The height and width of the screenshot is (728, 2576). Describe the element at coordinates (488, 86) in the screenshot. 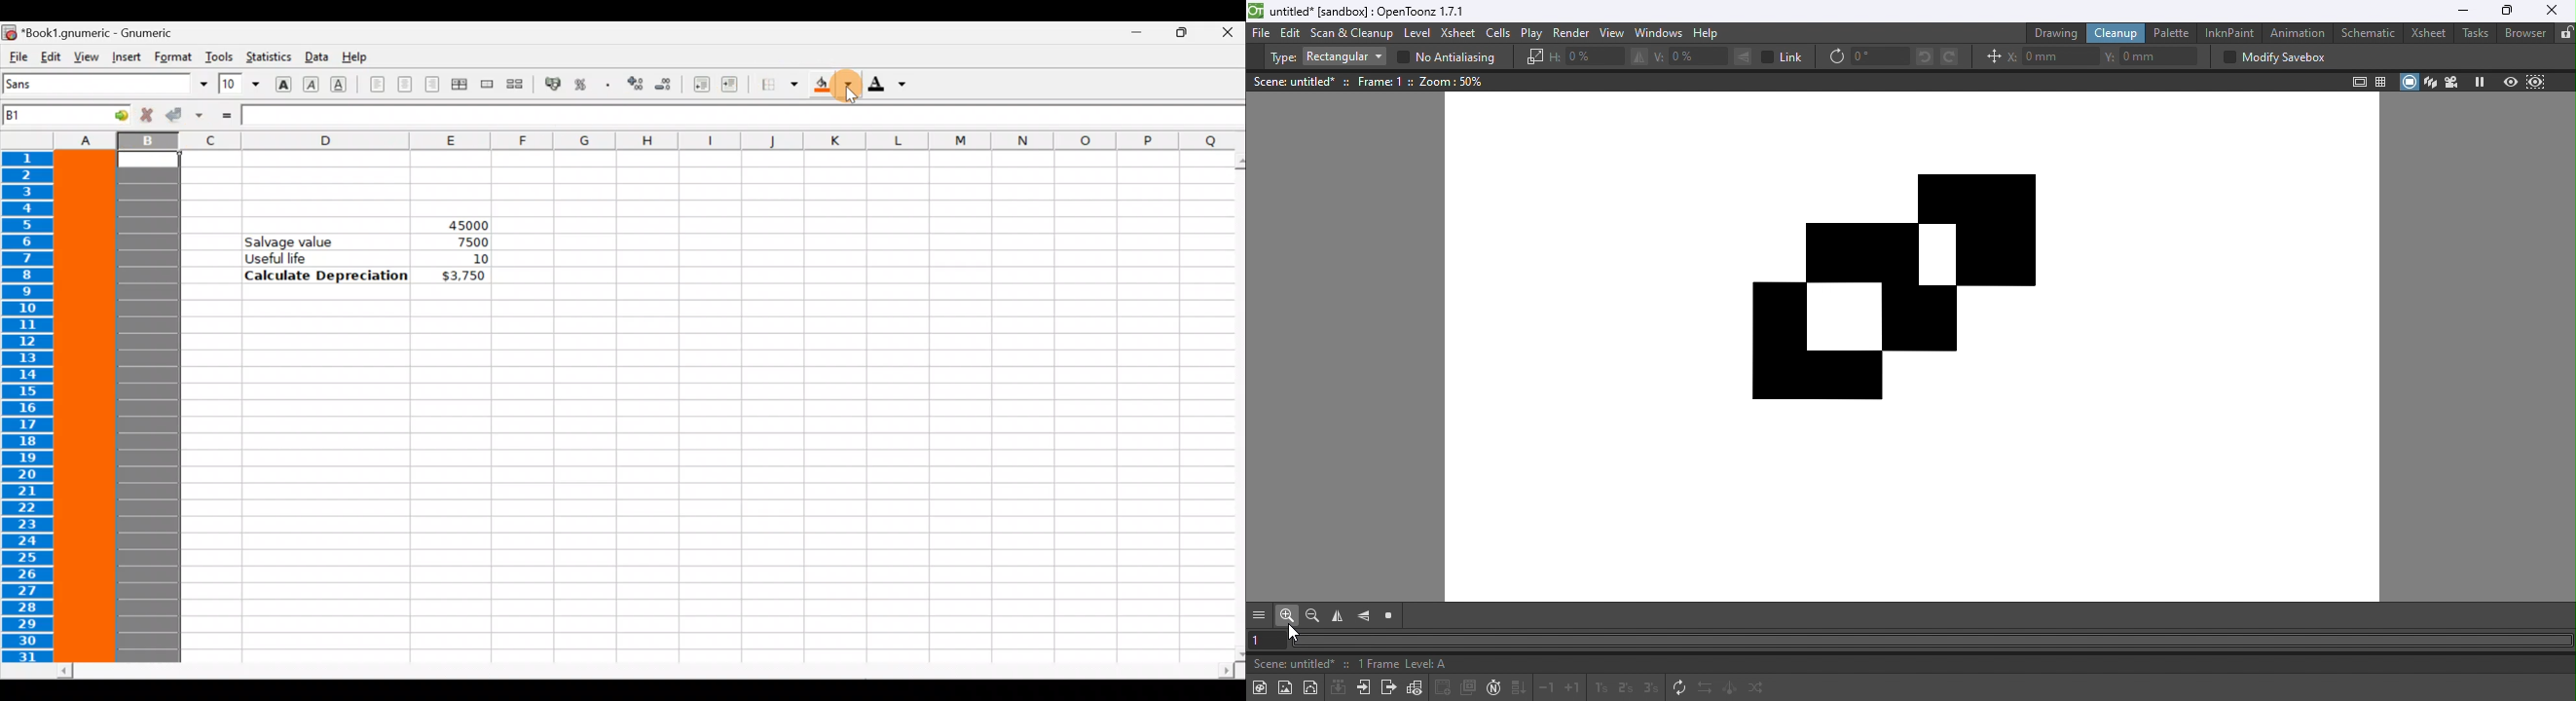

I see `Merge a range of cells` at that location.